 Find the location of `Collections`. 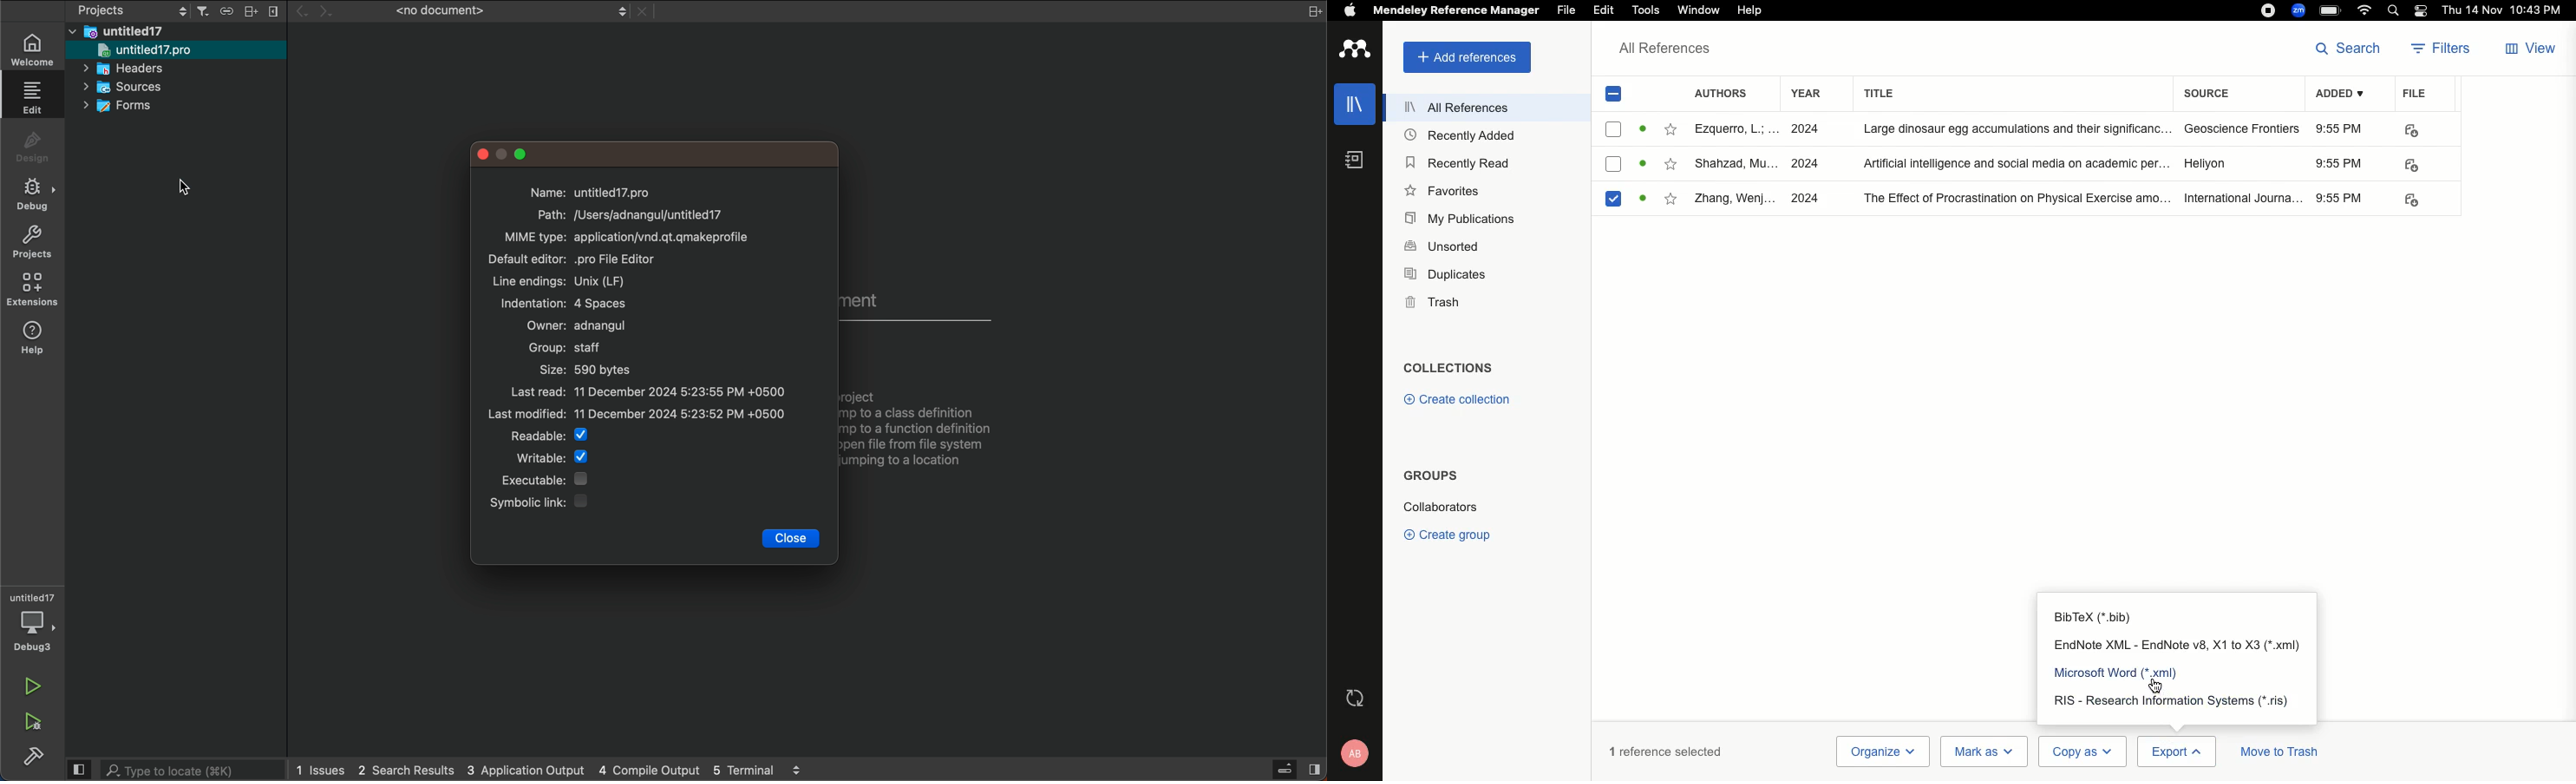

Collections is located at coordinates (1448, 370).